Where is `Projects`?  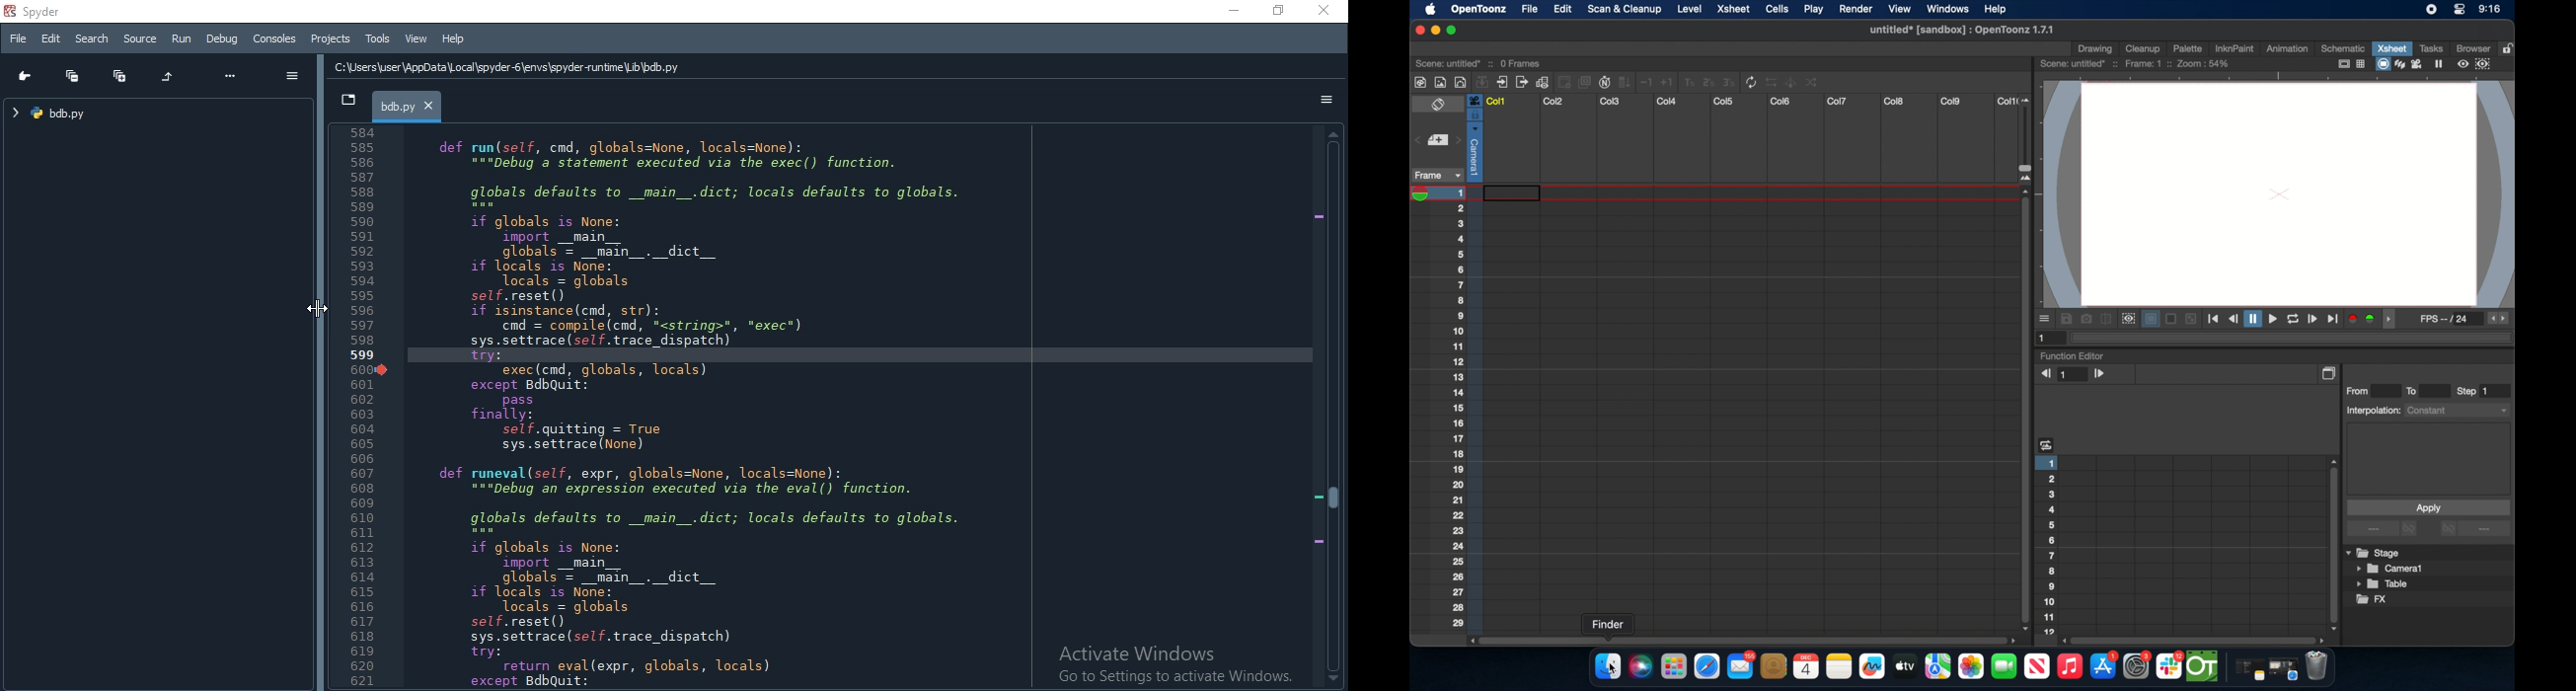 Projects is located at coordinates (331, 38).